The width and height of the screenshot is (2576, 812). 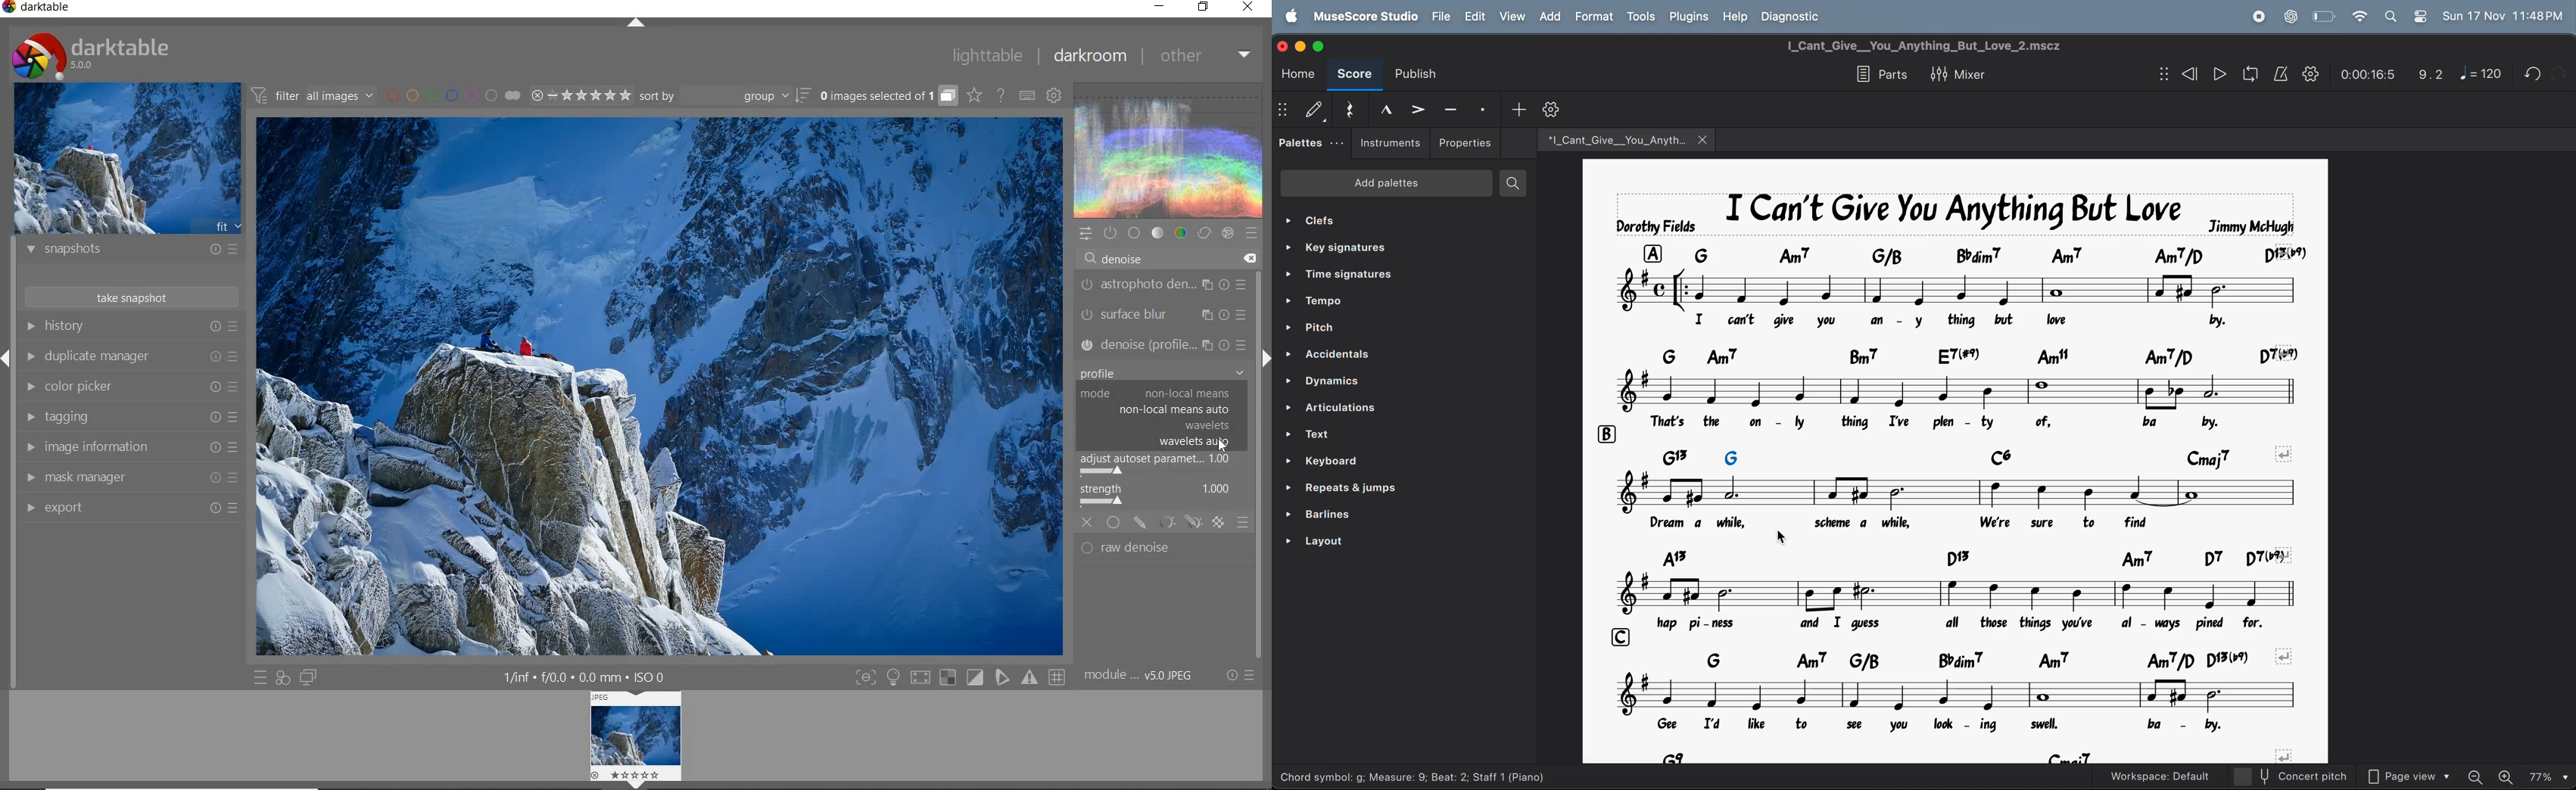 What do you see at coordinates (1299, 46) in the screenshot?
I see `minimize` at bounding box center [1299, 46].